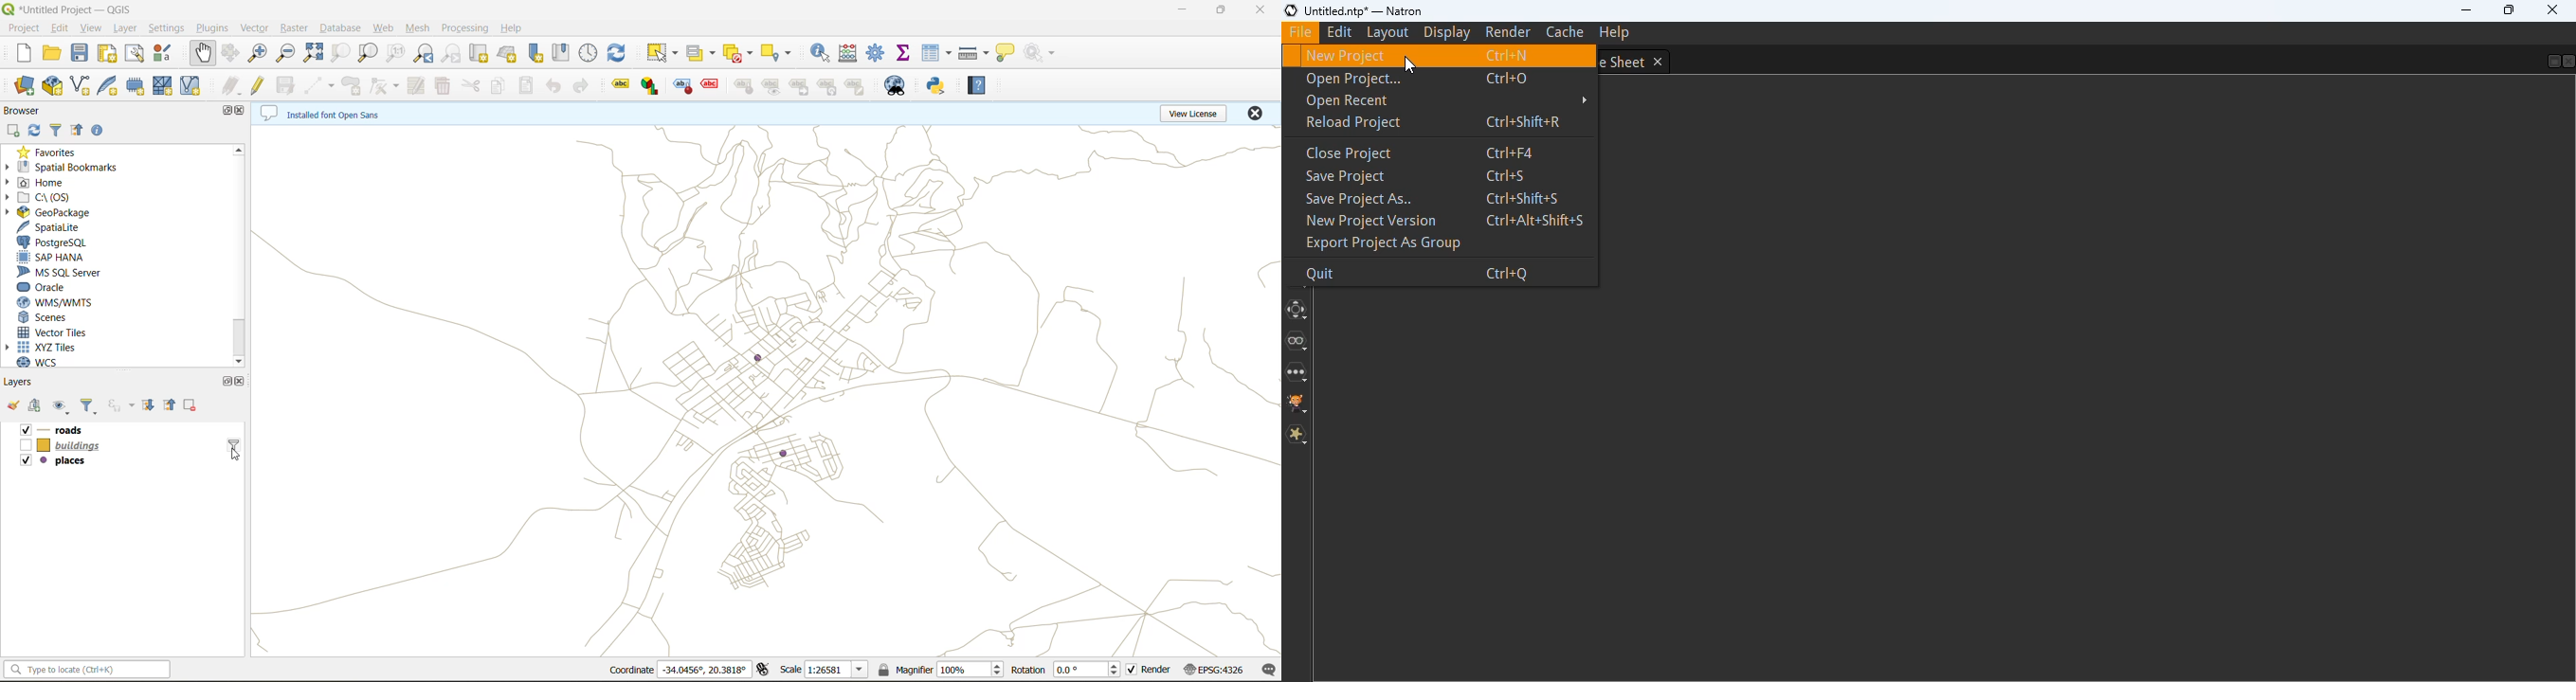 This screenshot has height=700, width=2576. I want to click on metasearch, so click(899, 86).